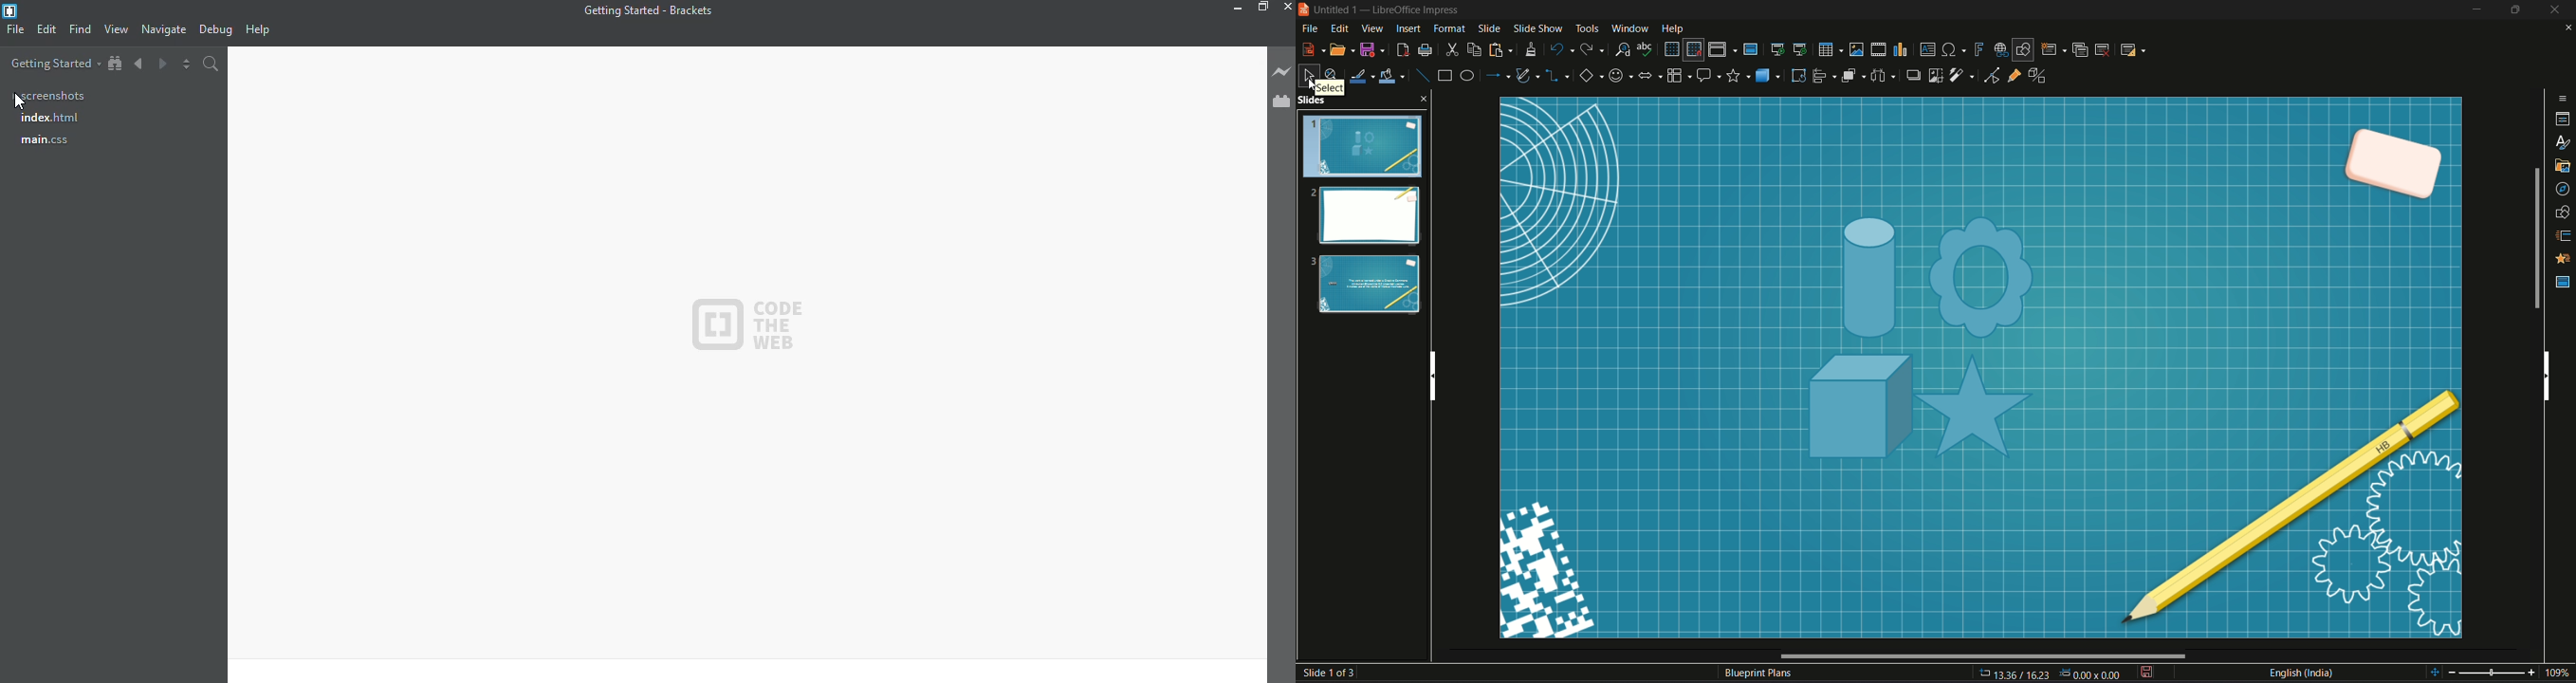 The image size is (2576, 700). What do you see at coordinates (1407, 29) in the screenshot?
I see `insert` at bounding box center [1407, 29].